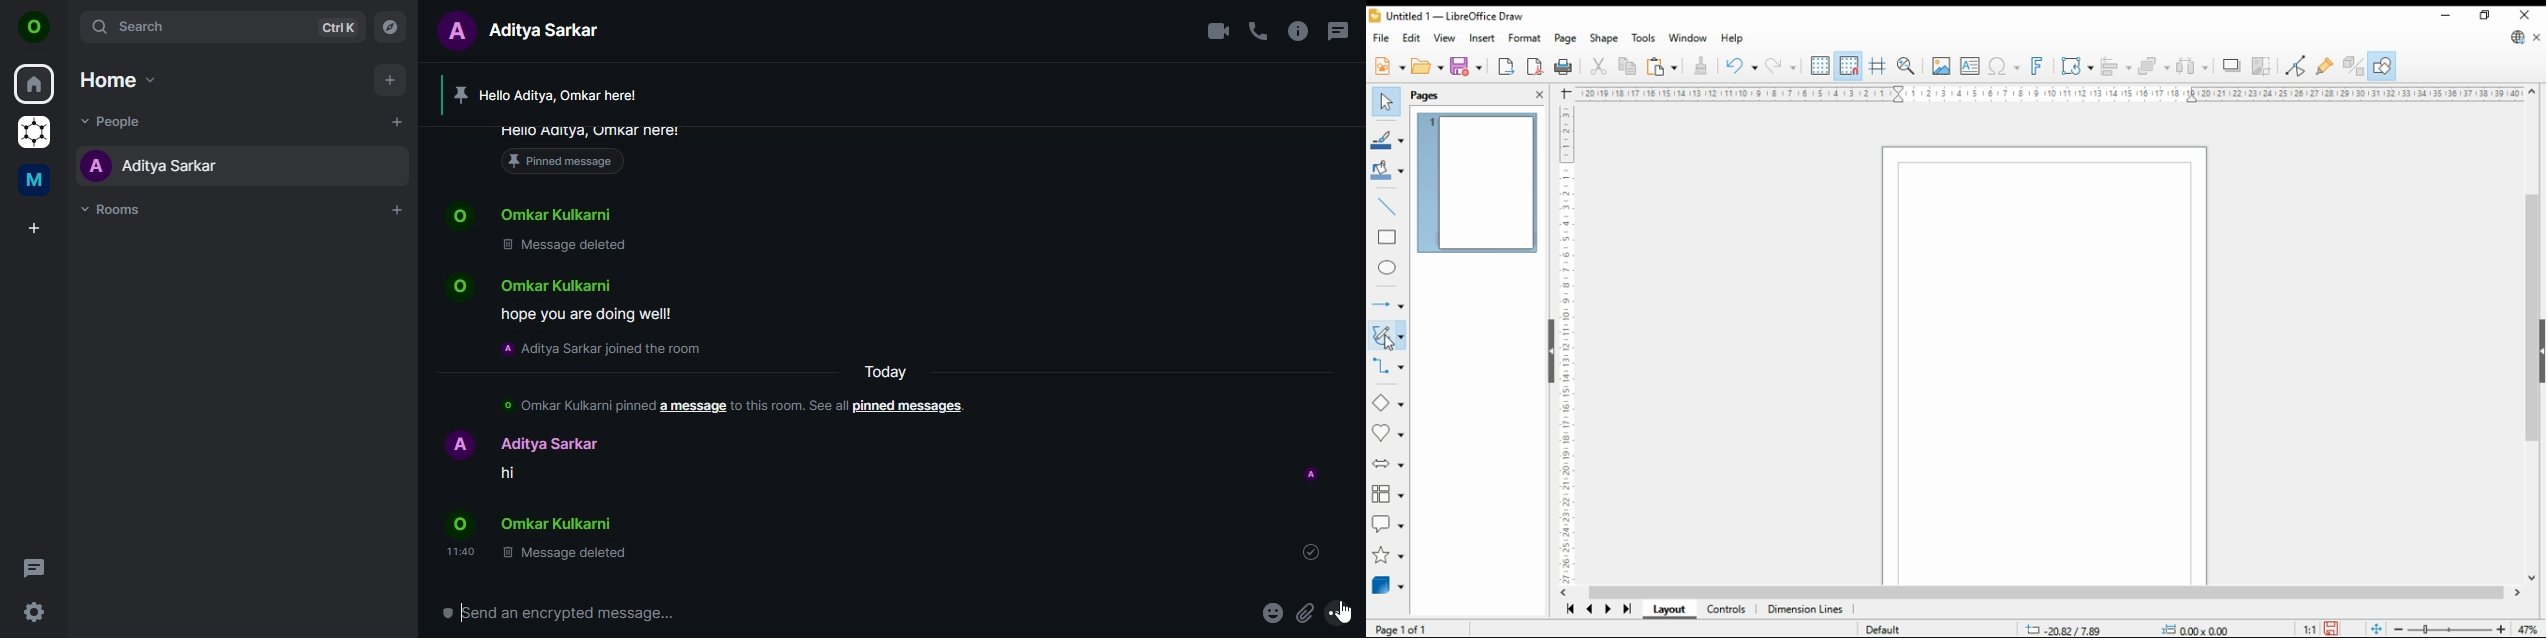 The height and width of the screenshot is (644, 2548). I want to click on ruler, so click(2047, 93).